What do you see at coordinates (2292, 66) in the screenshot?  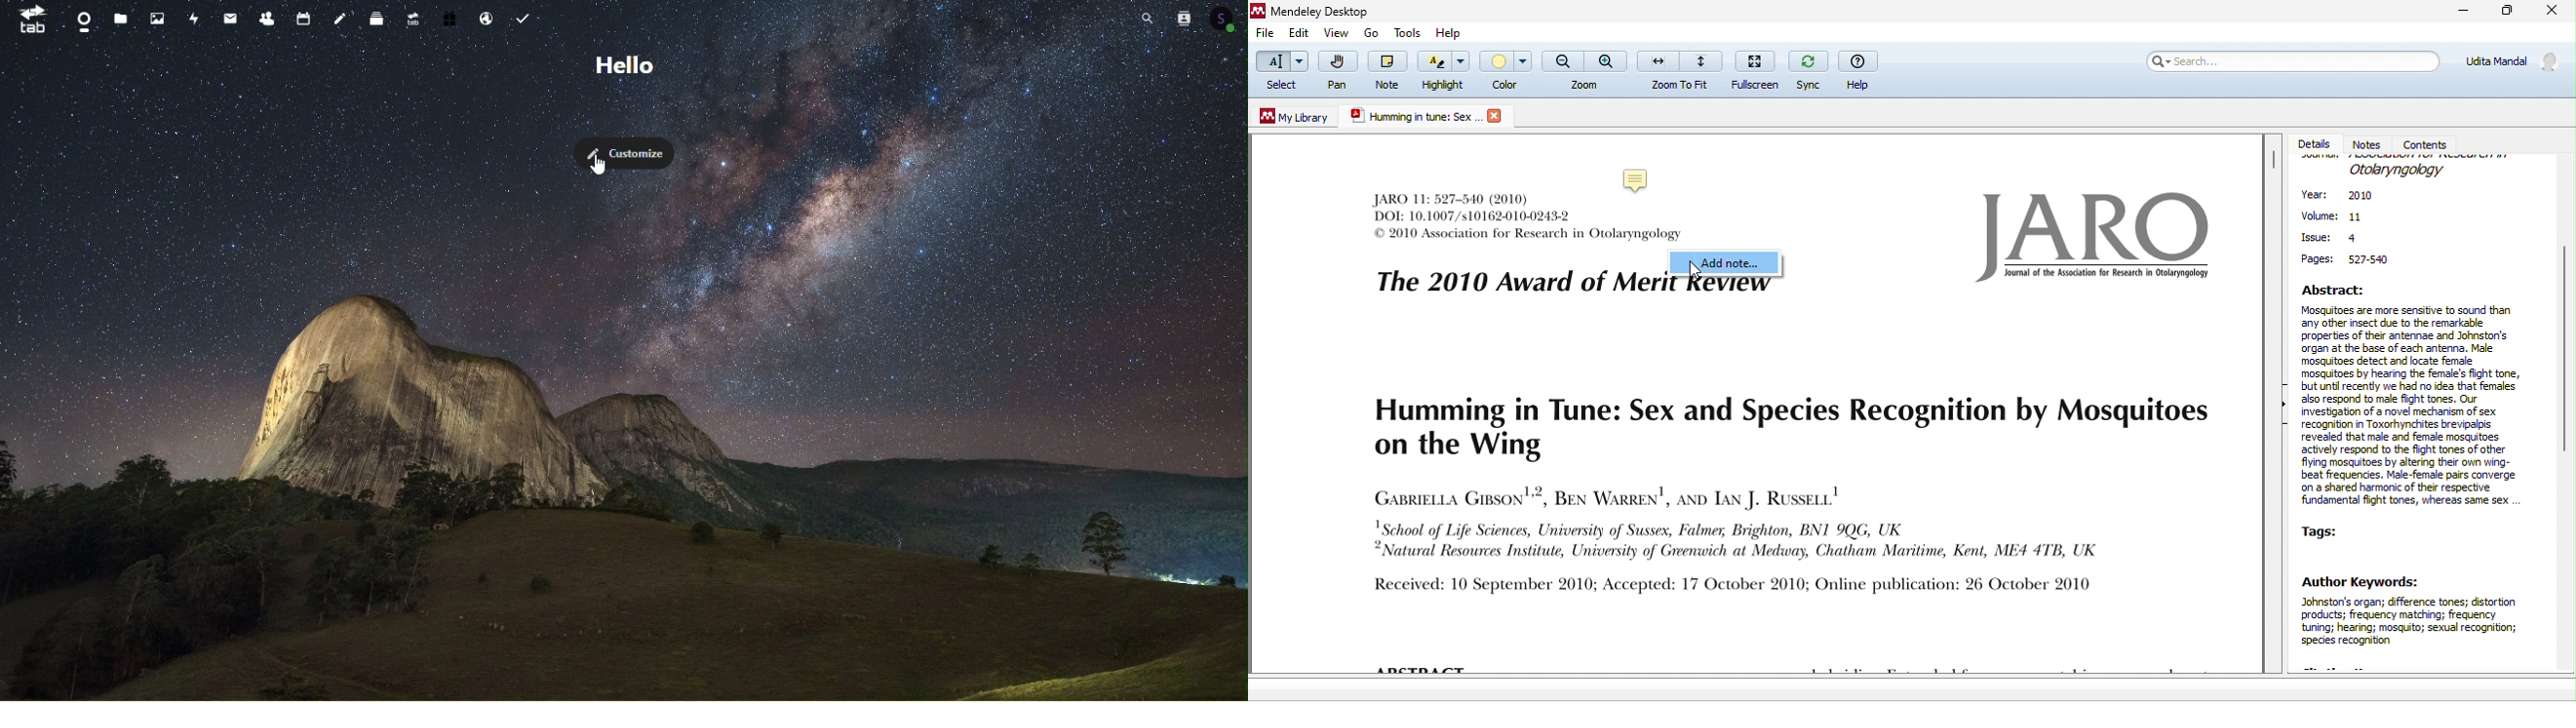 I see `search bar` at bounding box center [2292, 66].